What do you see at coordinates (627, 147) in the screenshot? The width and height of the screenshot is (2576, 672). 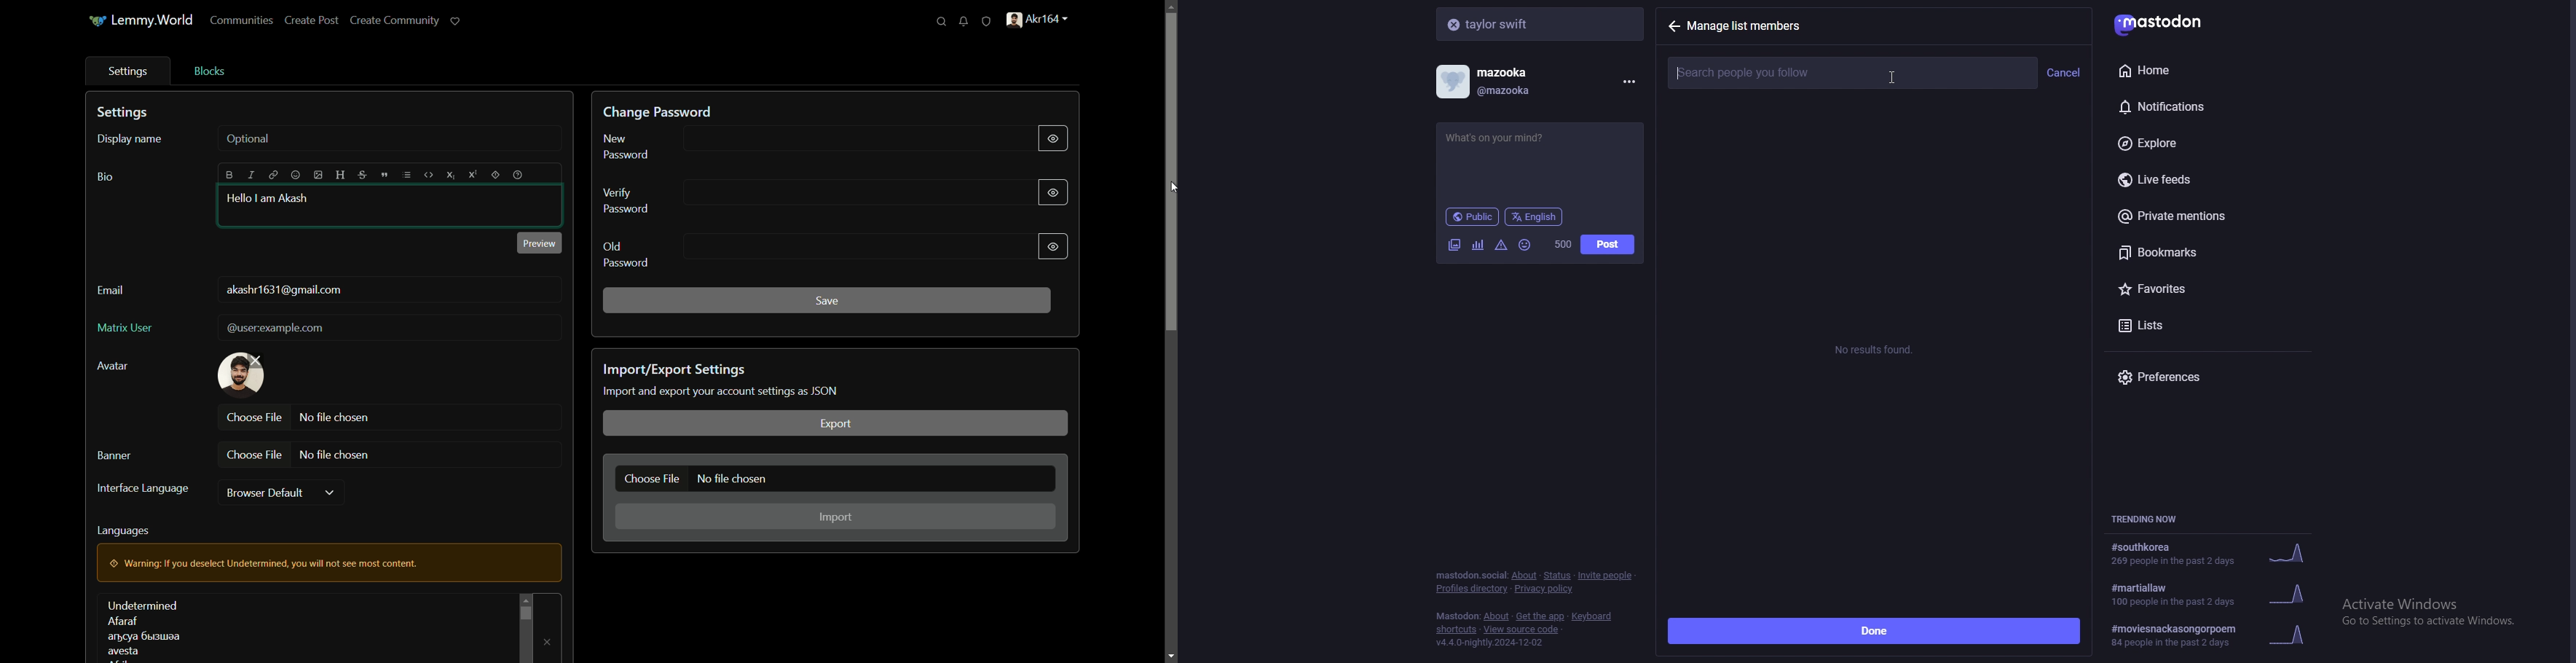 I see `new password` at bounding box center [627, 147].